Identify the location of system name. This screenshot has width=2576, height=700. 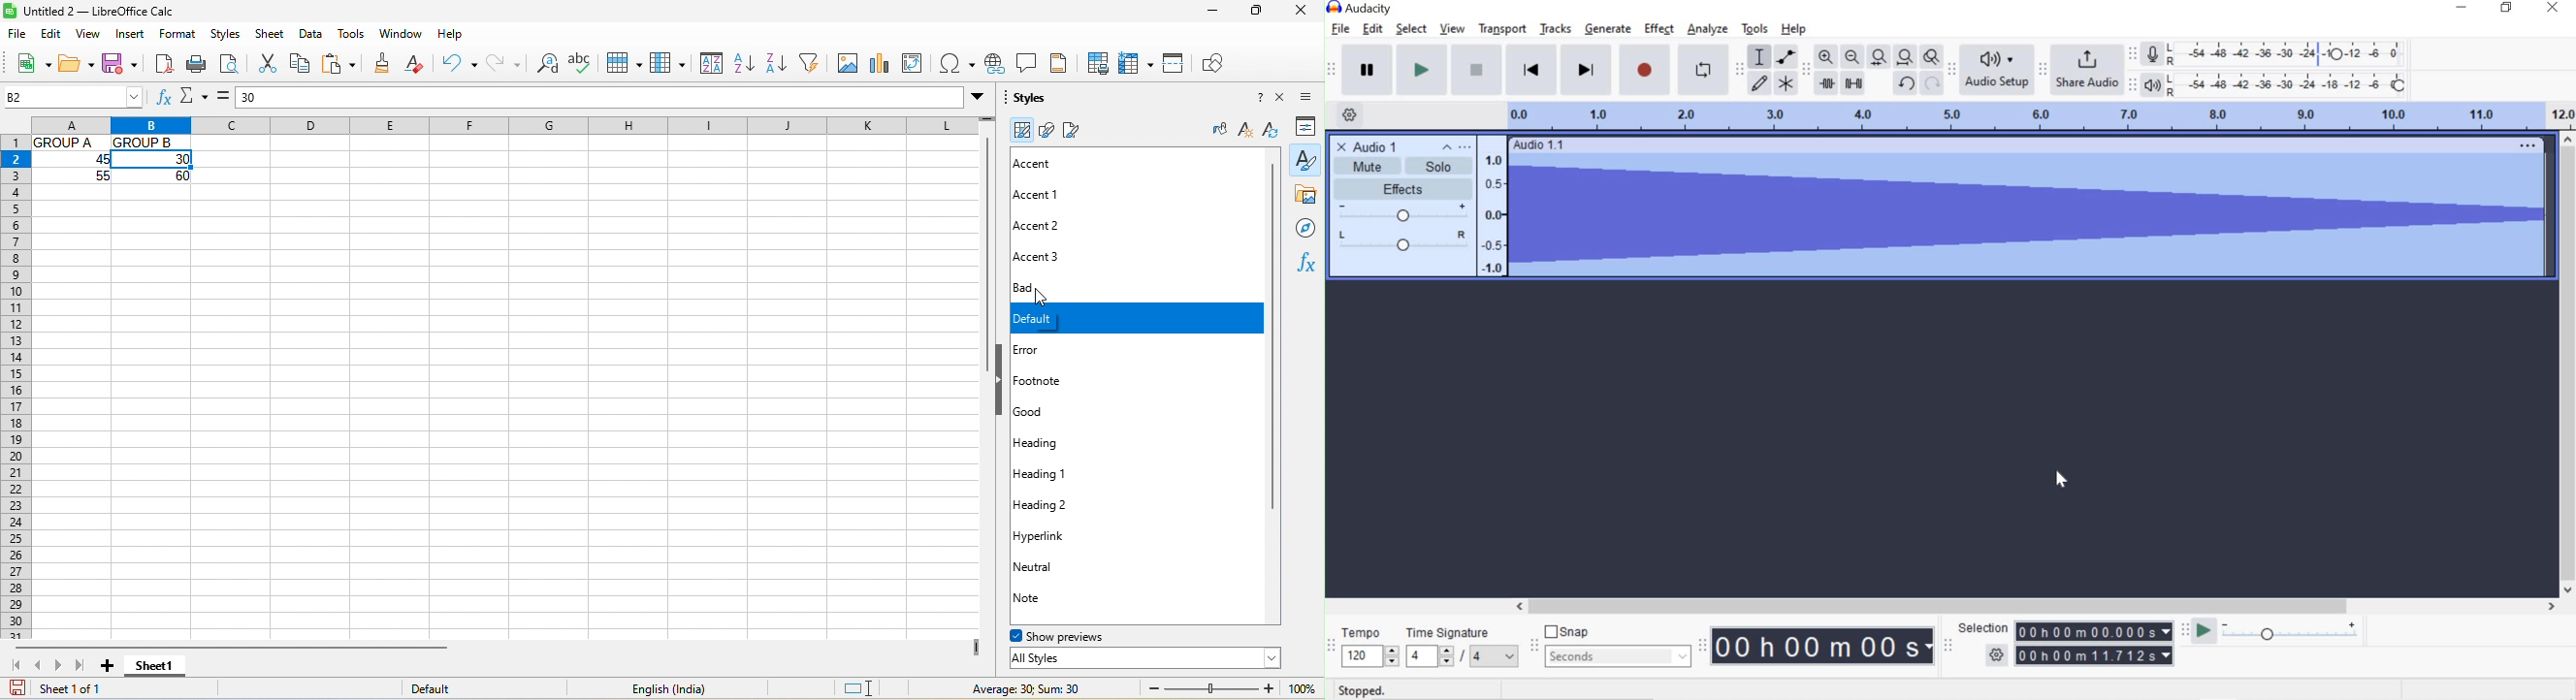
(1359, 8).